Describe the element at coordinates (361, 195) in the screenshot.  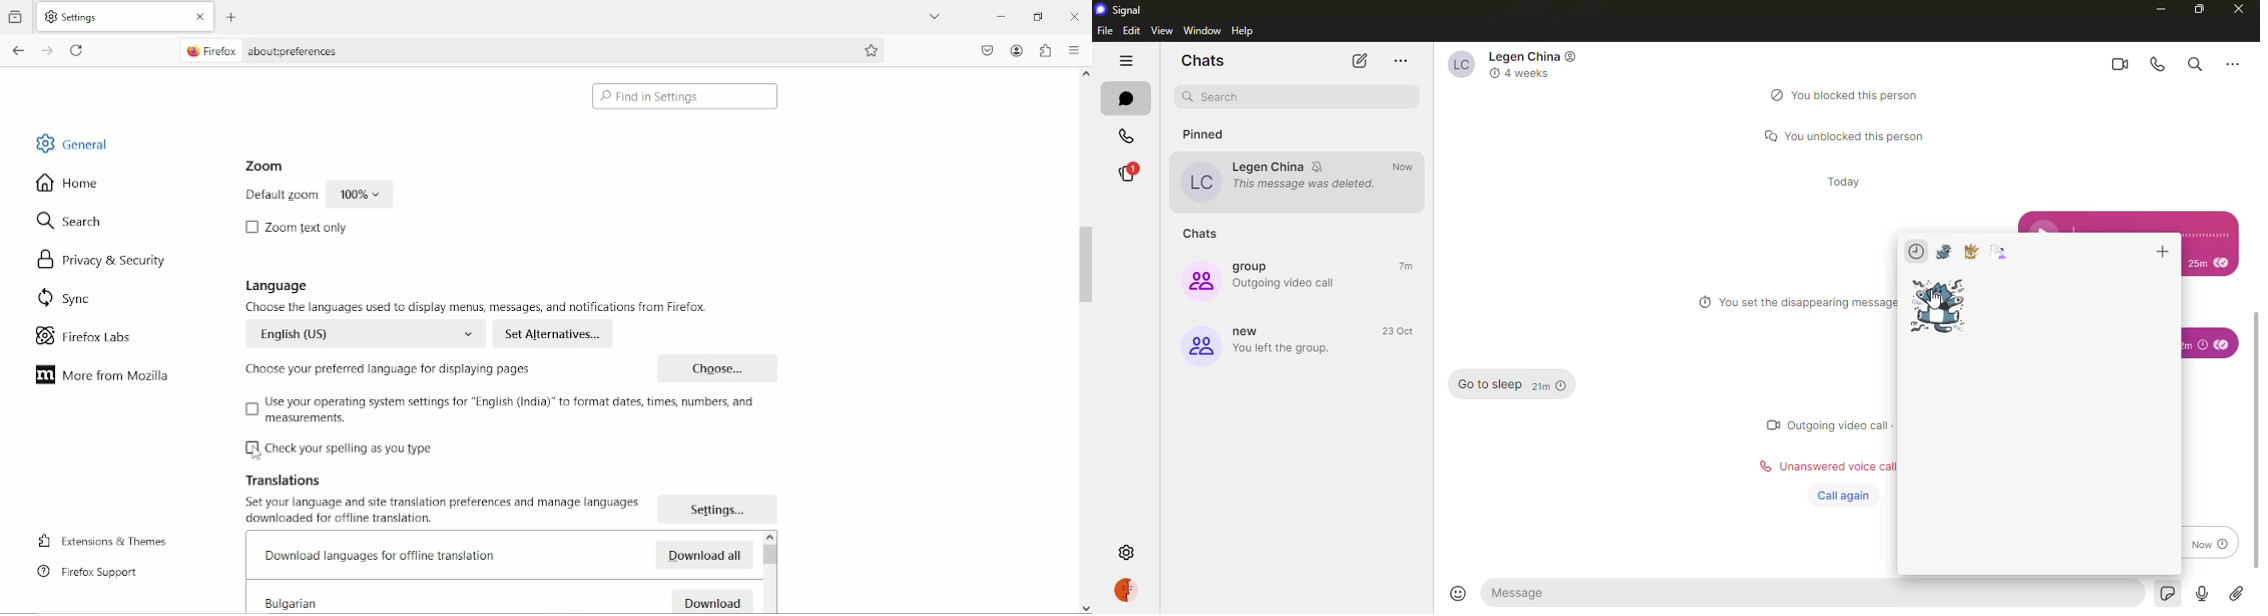
I see `100%` at that location.